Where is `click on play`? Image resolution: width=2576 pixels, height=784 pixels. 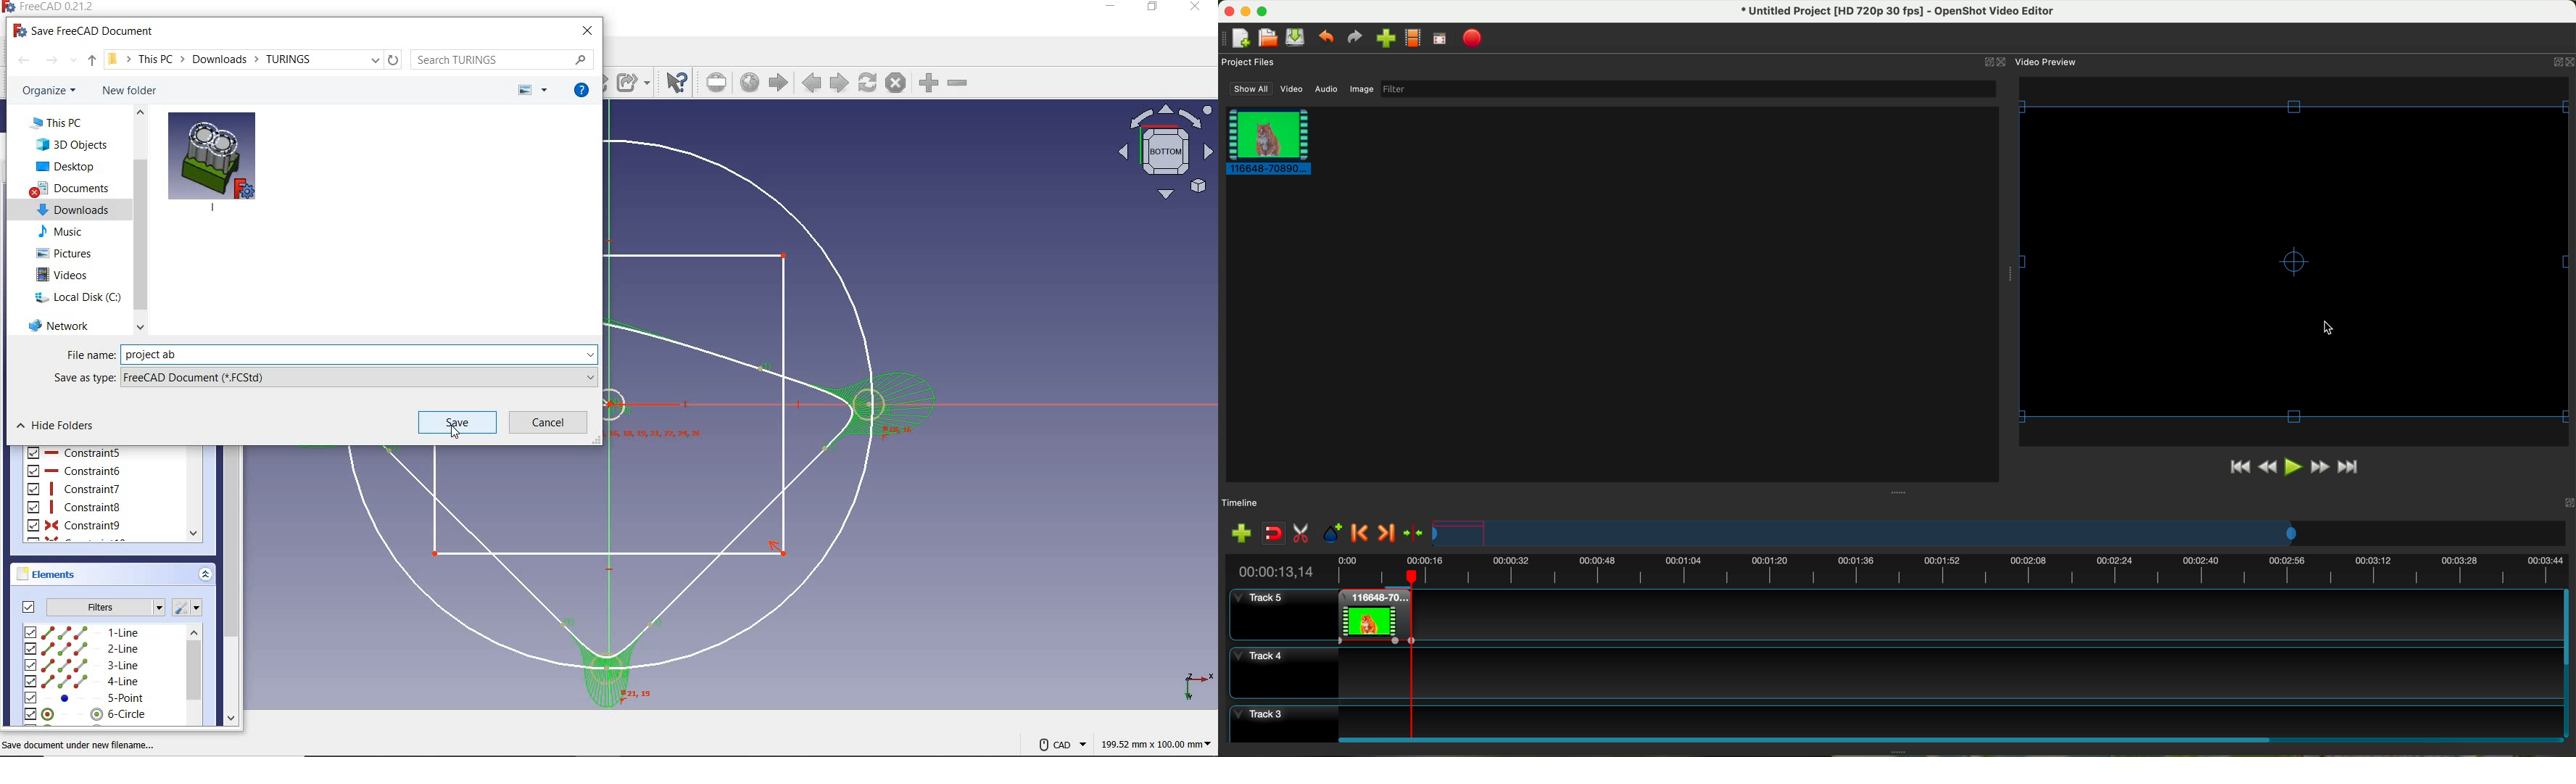 click on play is located at coordinates (2295, 467).